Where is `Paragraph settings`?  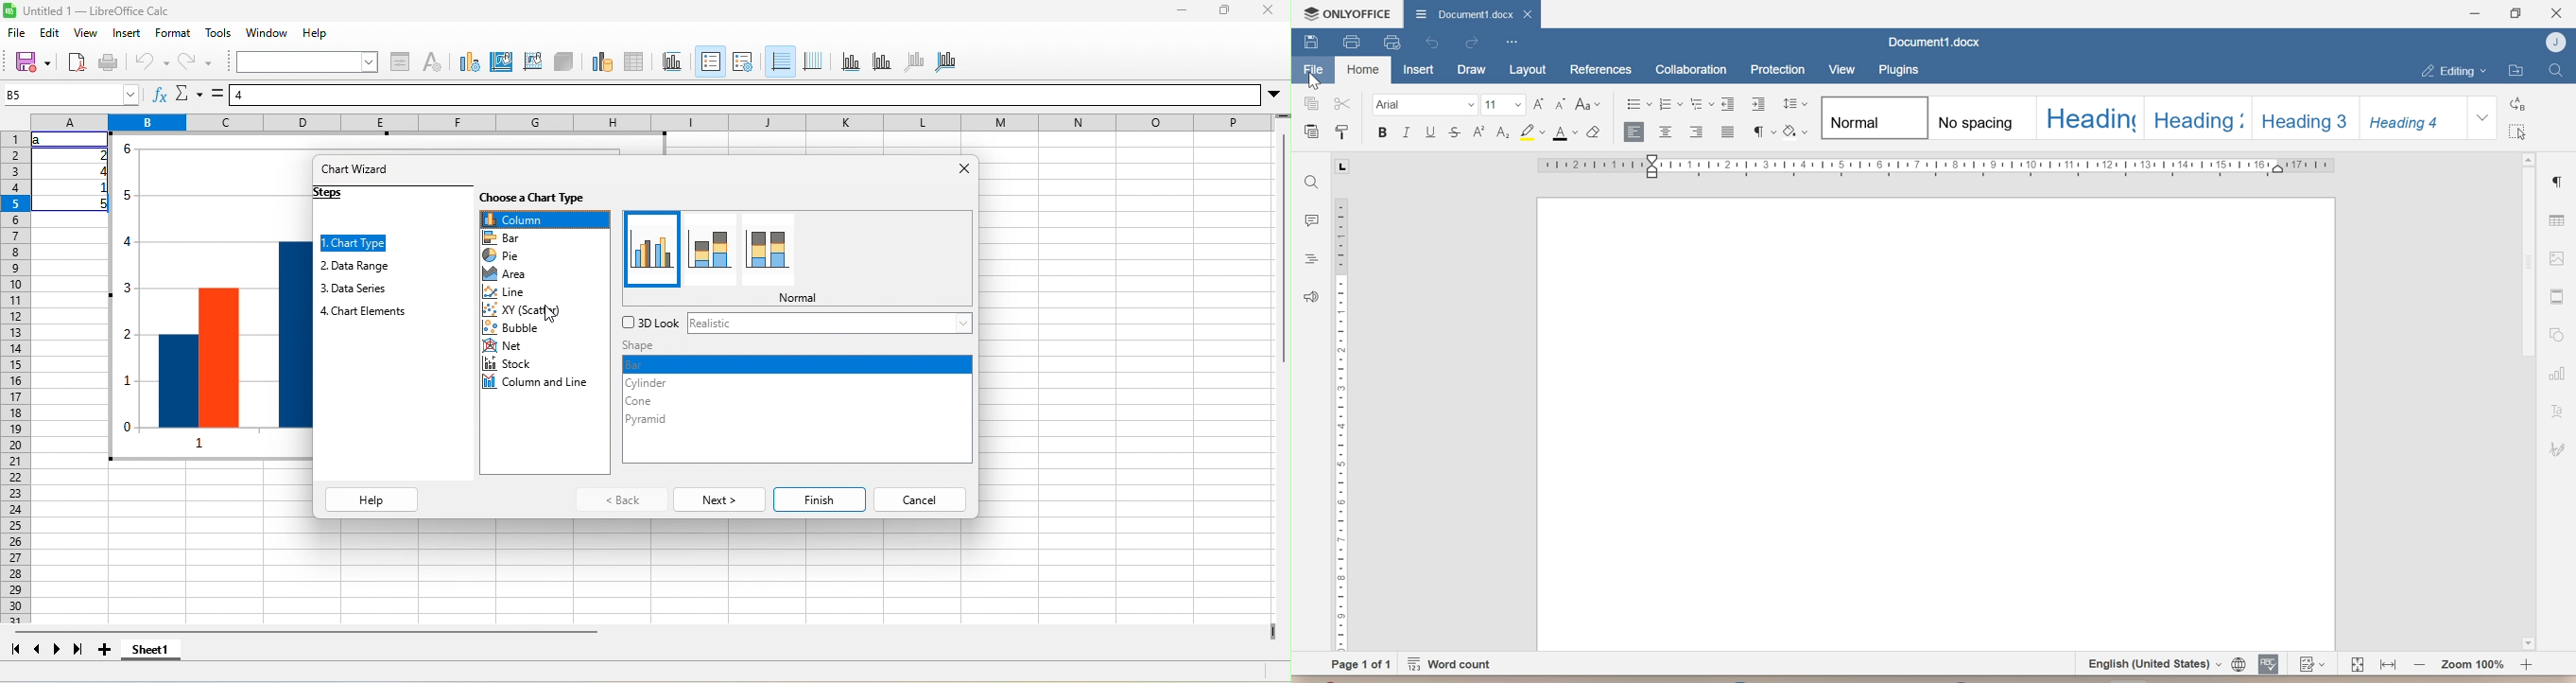 Paragraph settings is located at coordinates (2560, 181).